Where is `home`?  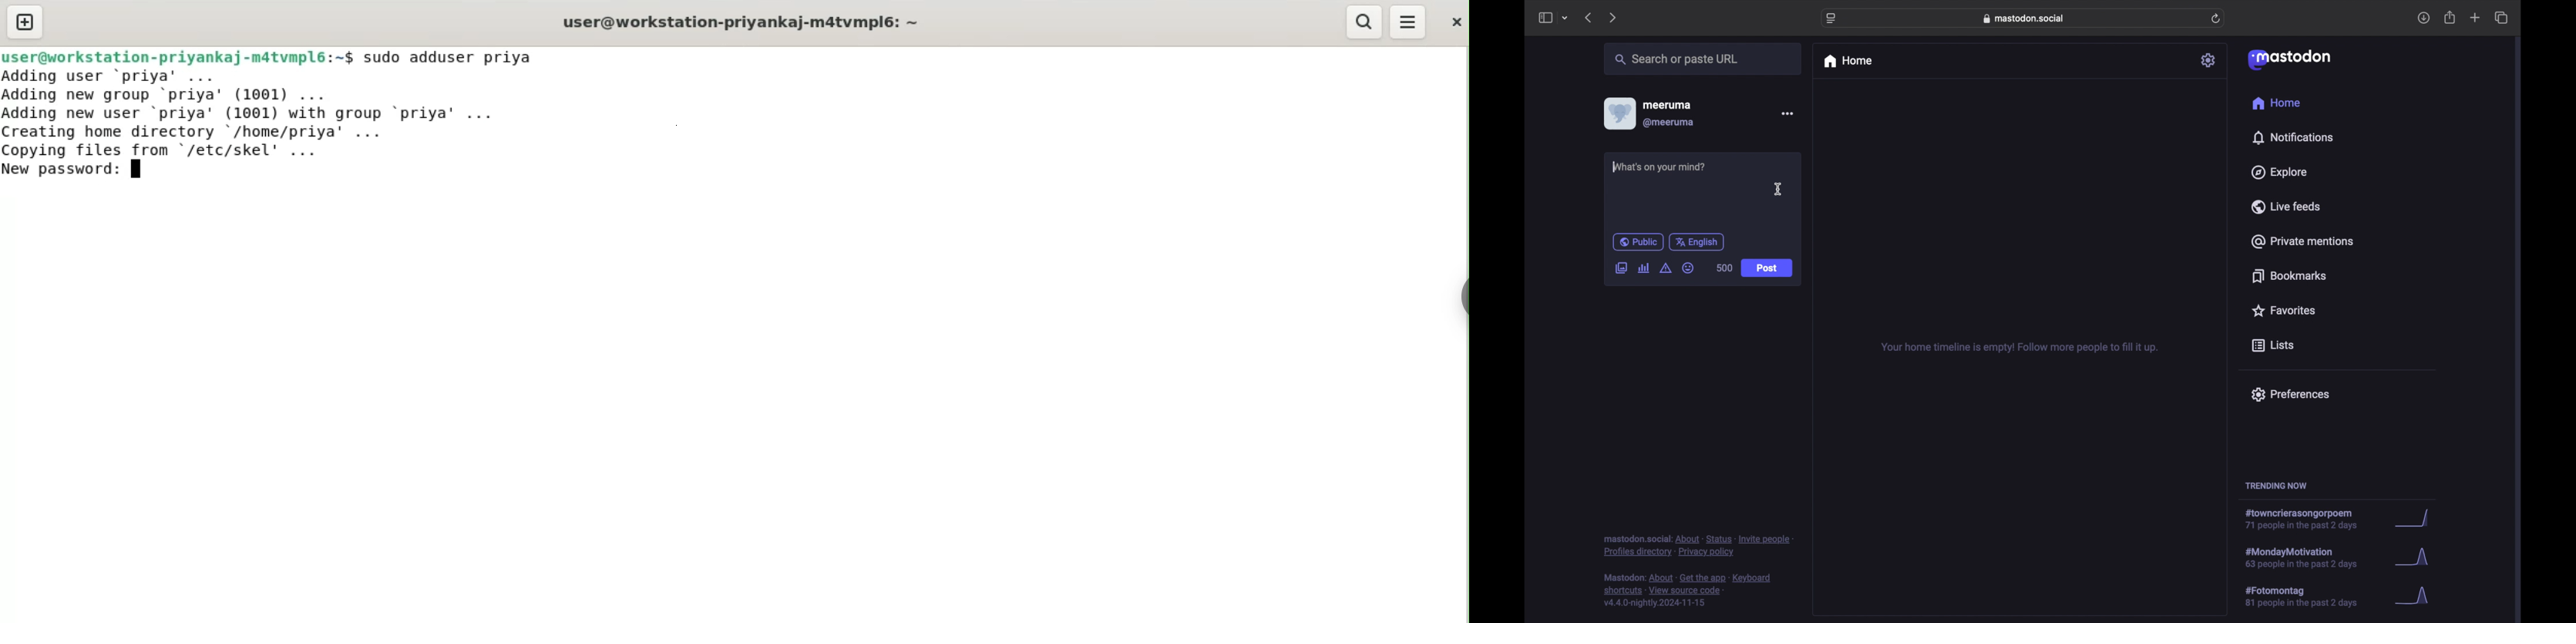
home is located at coordinates (2278, 103).